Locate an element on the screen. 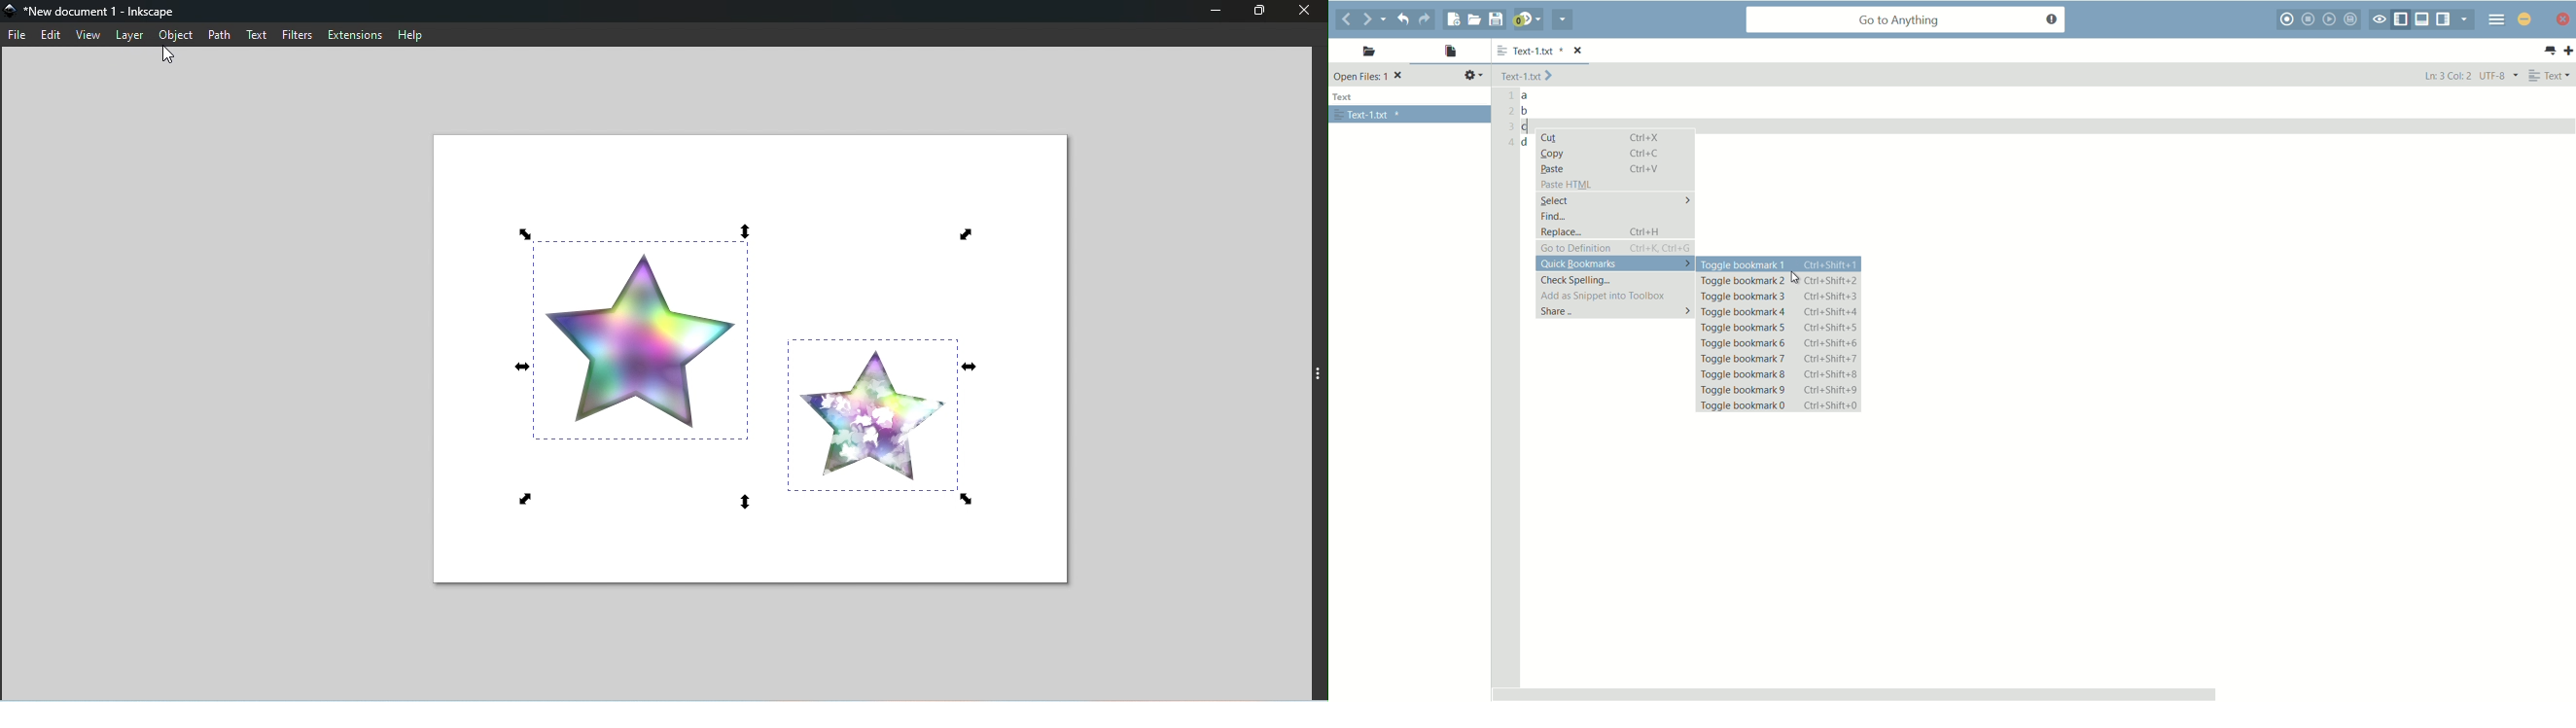 This screenshot has height=728, width=2576. Edit is located at coordinates (53, 34).